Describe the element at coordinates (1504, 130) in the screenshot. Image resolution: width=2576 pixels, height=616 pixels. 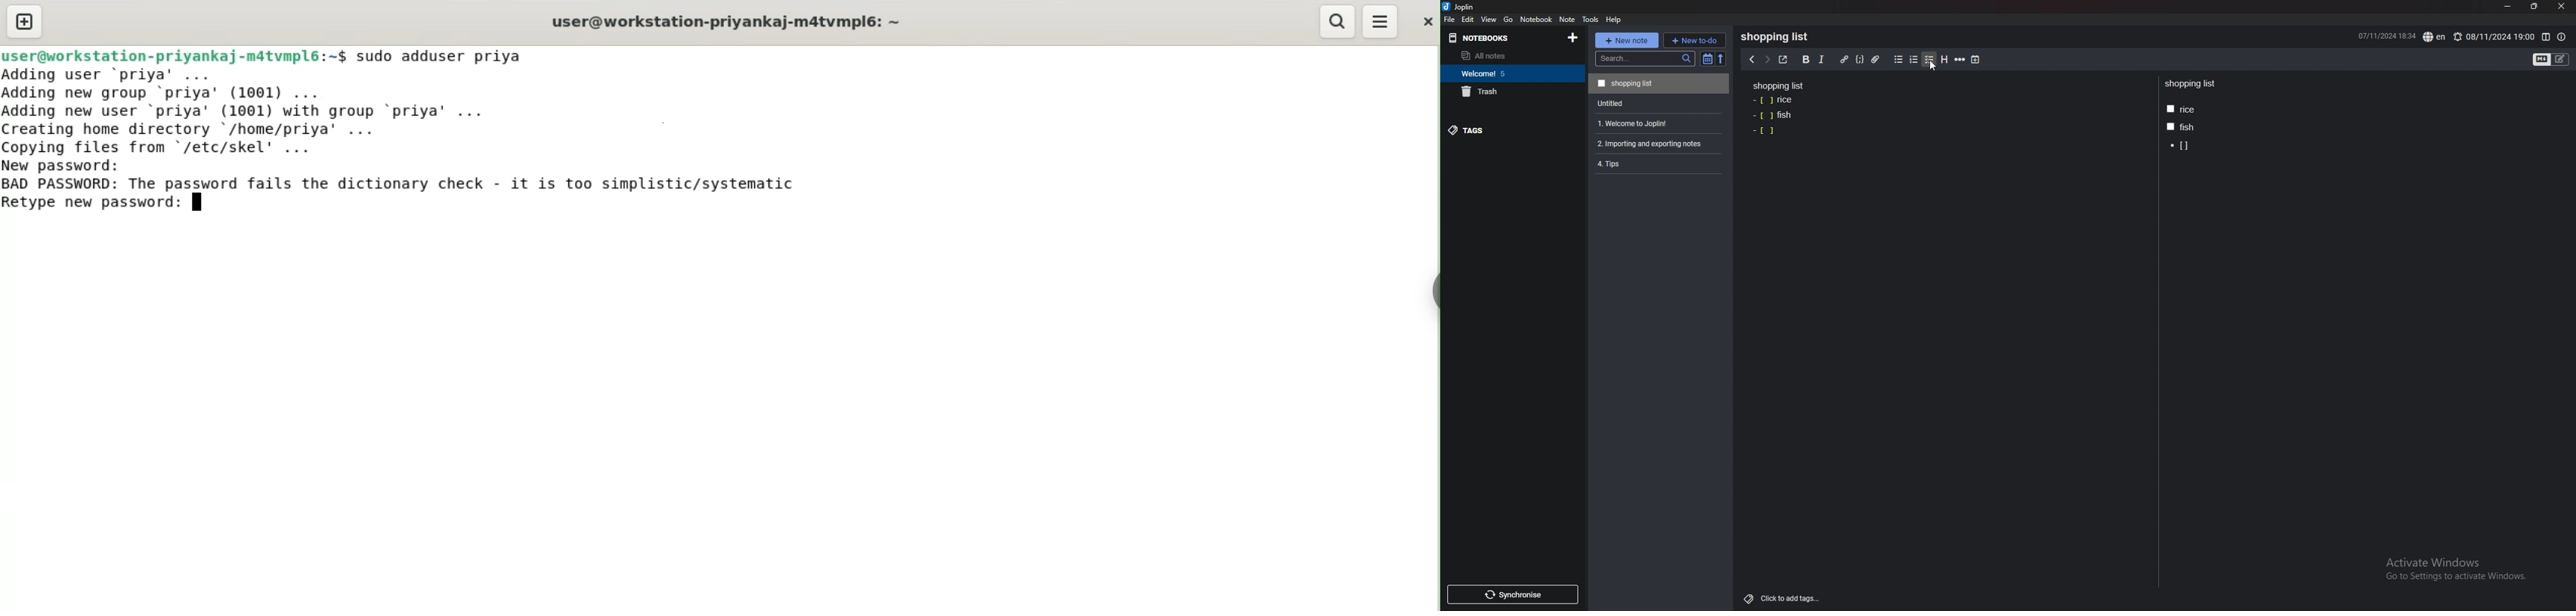
I see `tags` at that location.